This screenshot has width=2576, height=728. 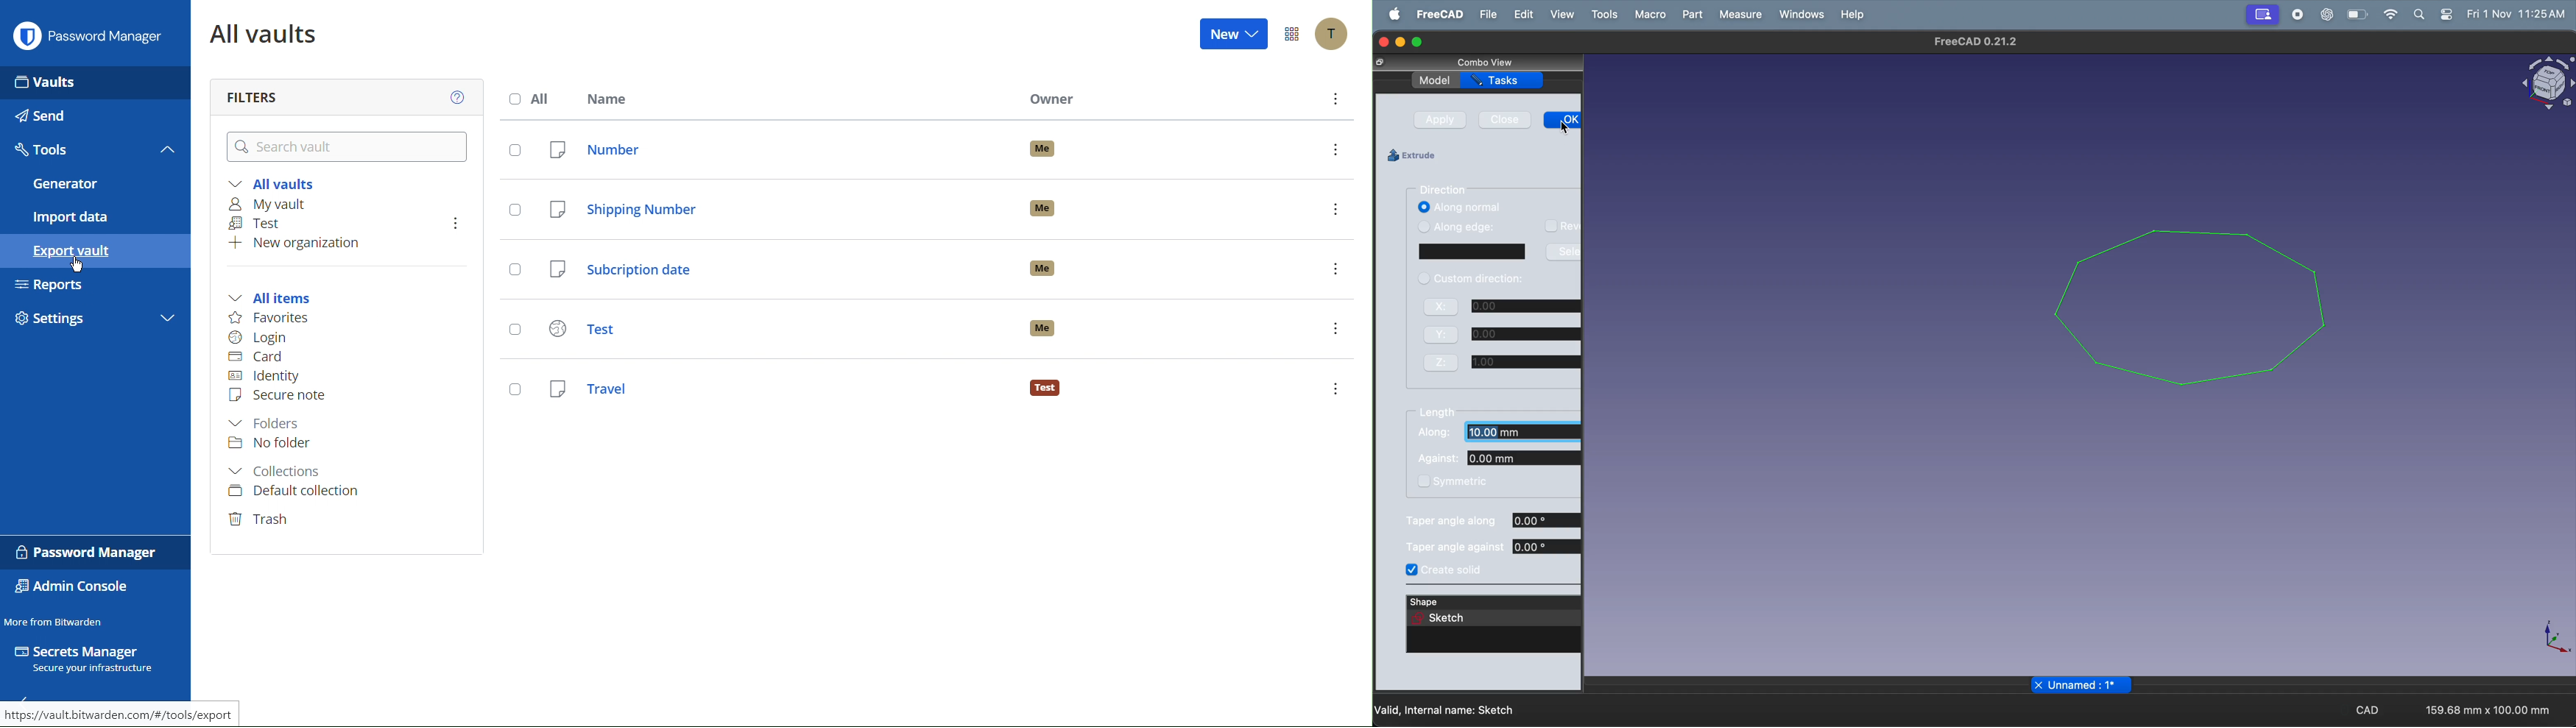 I want to click on All vaults, so click(x=264, y=35).